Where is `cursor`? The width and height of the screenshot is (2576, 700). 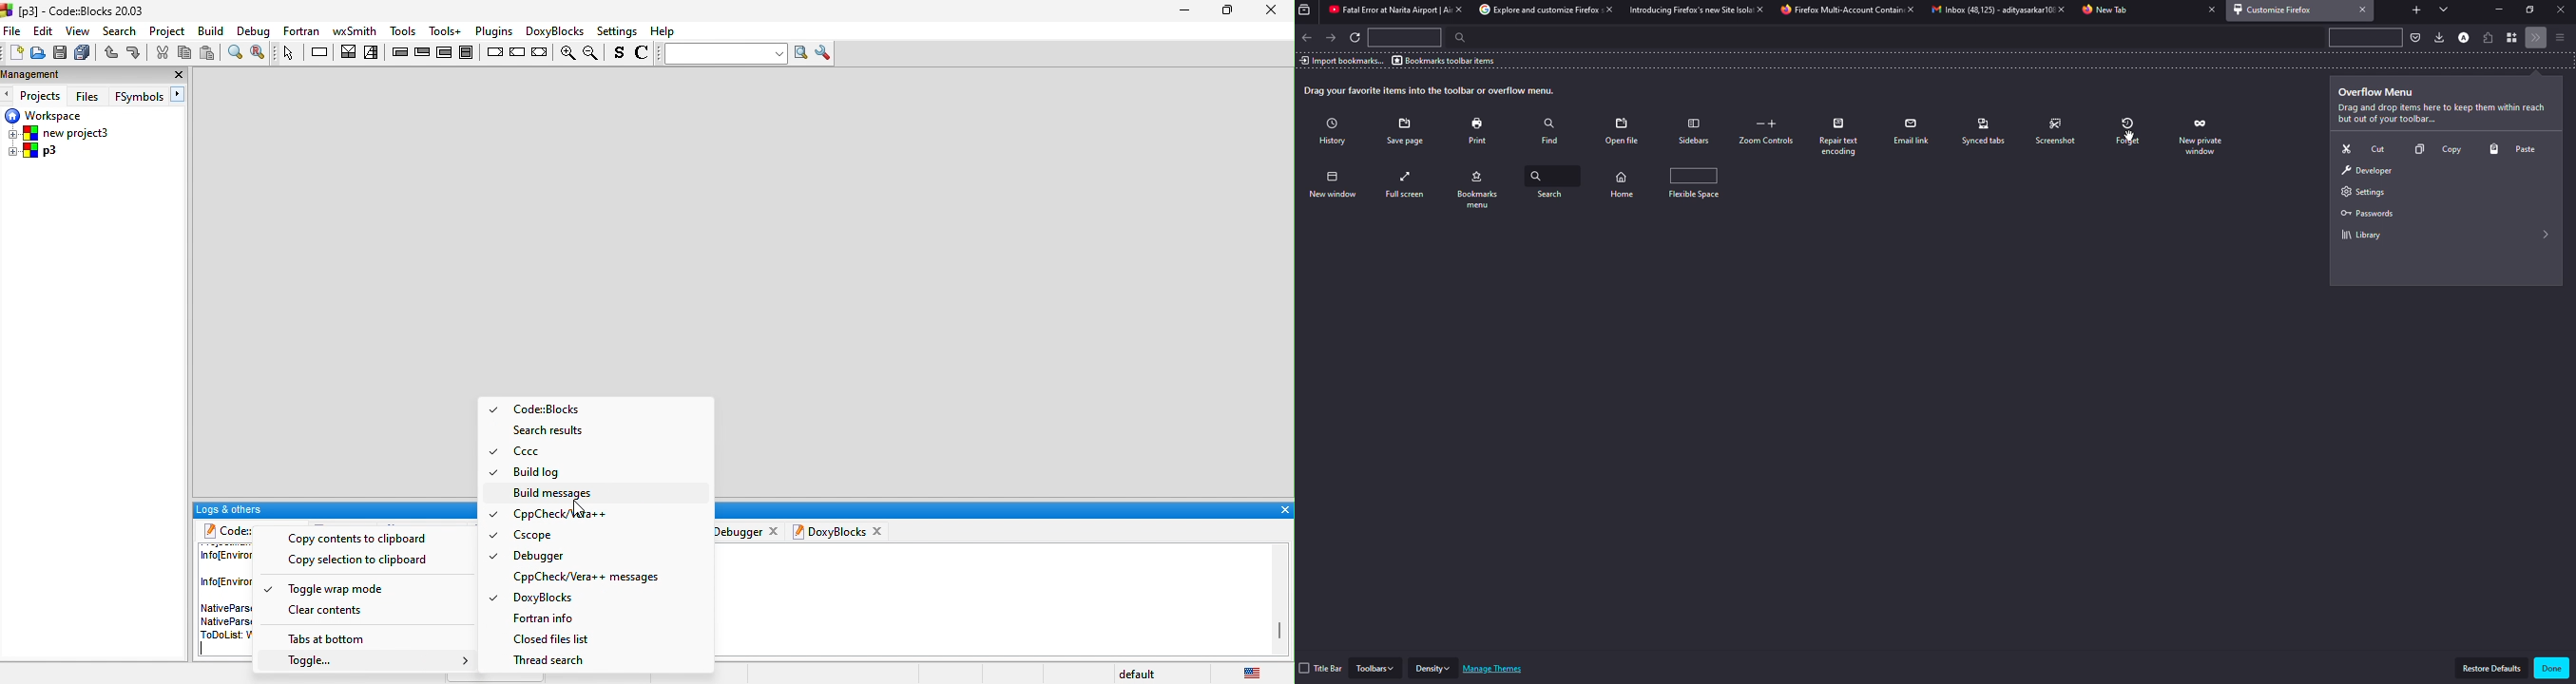
cursor is located at coordinates (2131, 135).